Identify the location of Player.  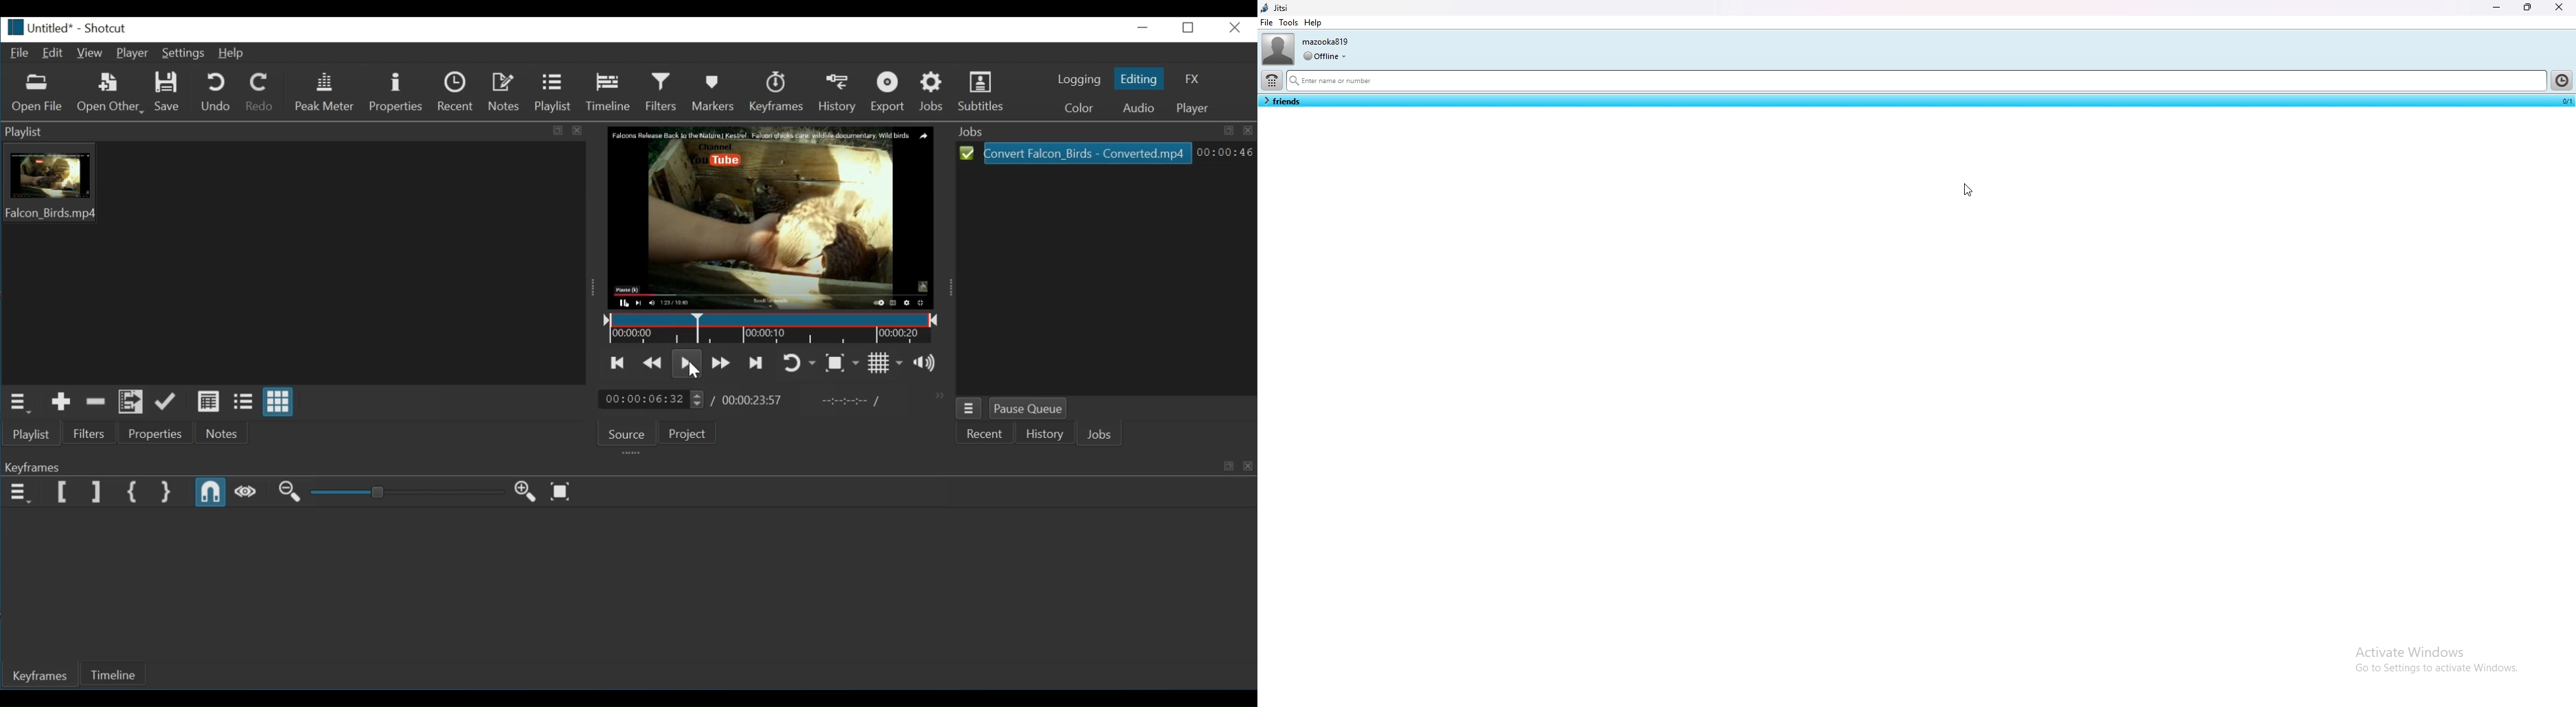
(133, 52).